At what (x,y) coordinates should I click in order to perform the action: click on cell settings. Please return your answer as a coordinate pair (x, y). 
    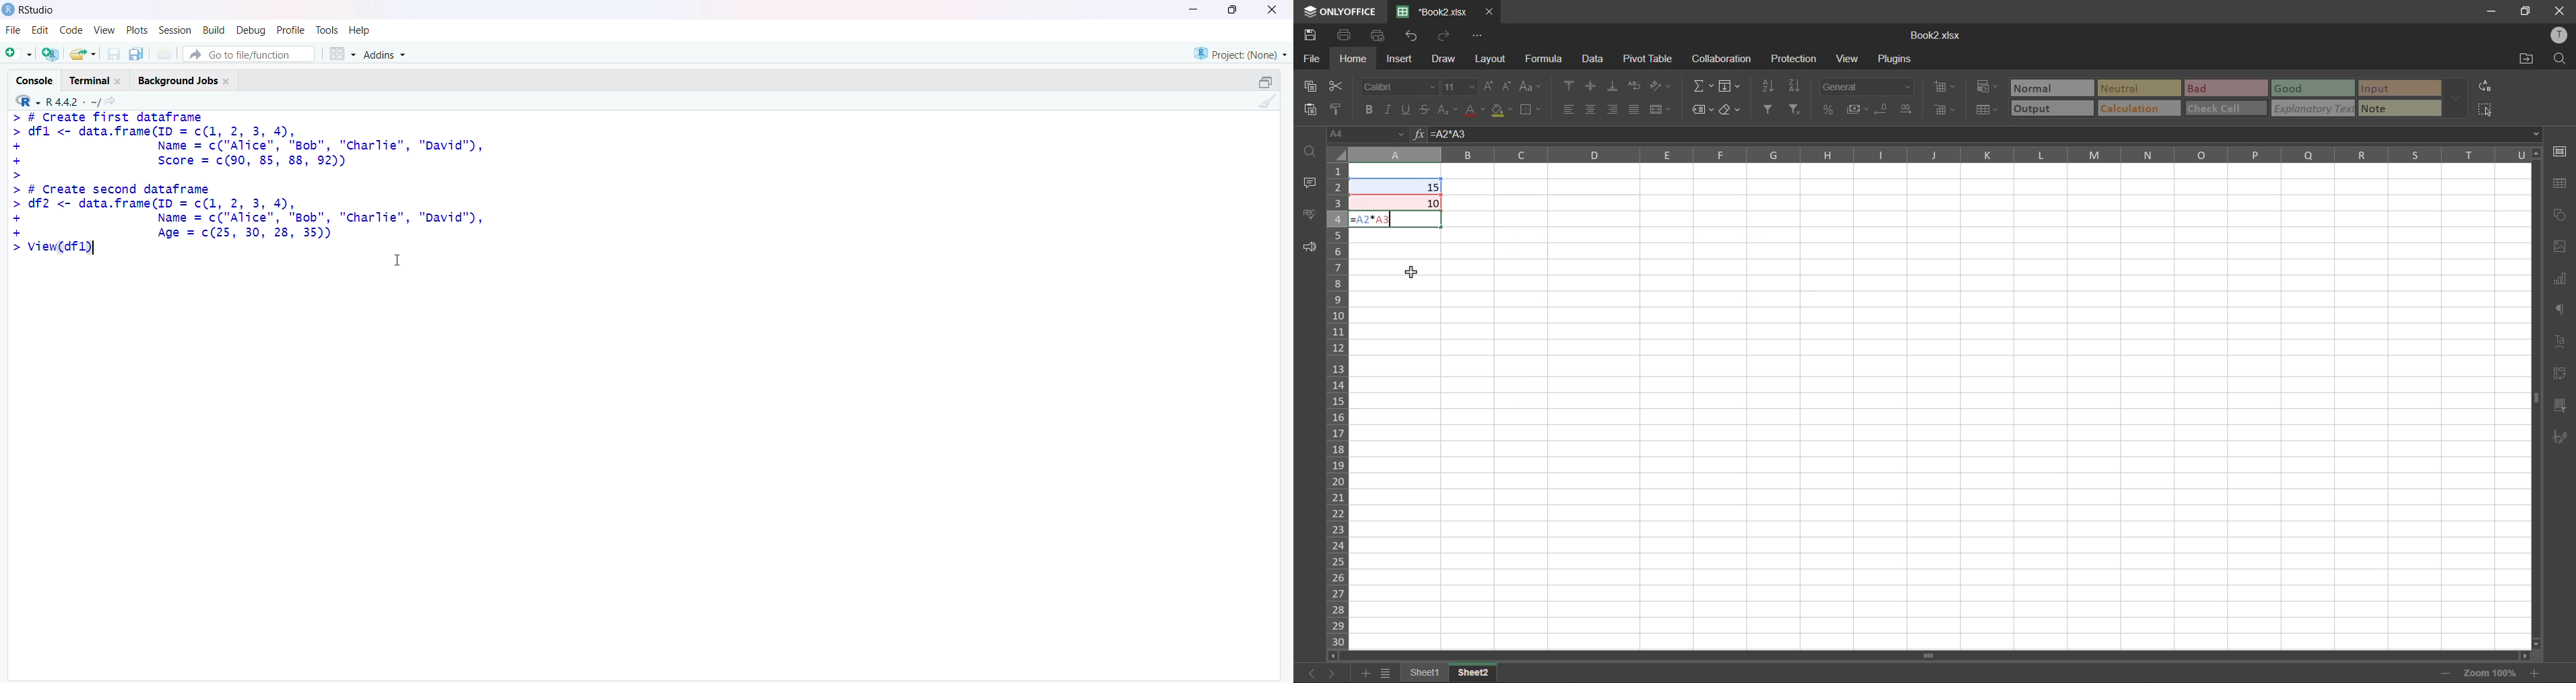
    Looking at the image, I should click on (2559, 150).